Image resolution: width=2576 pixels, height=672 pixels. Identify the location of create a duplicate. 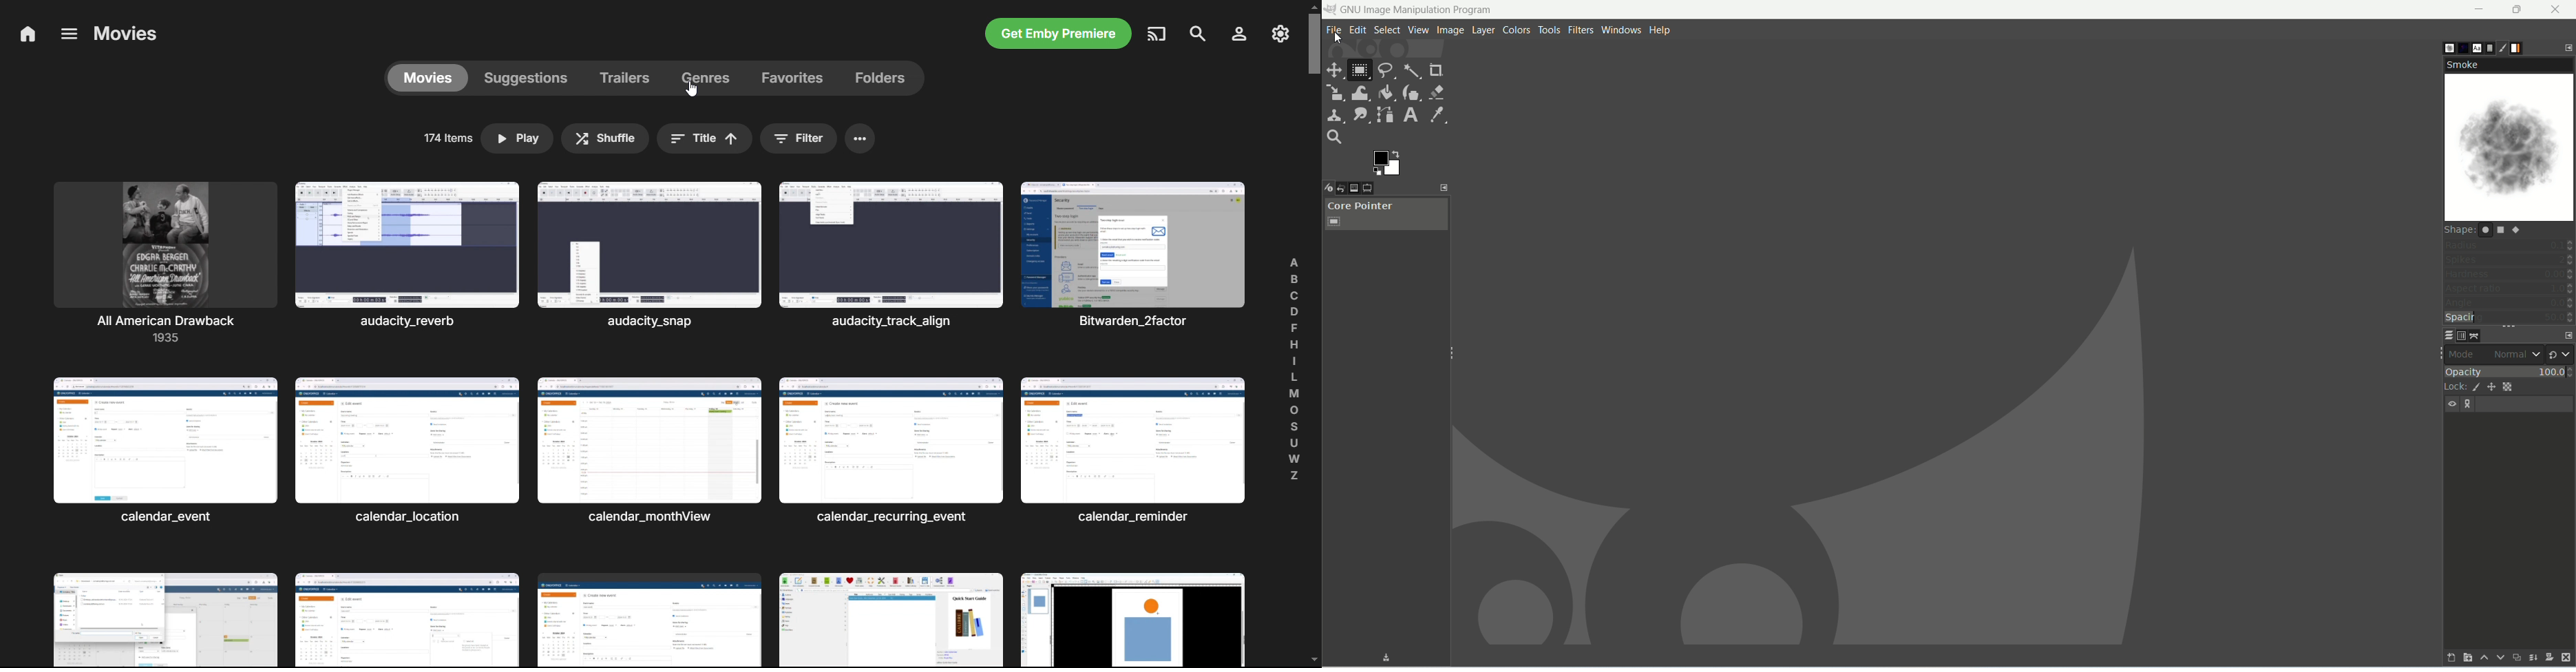
(2516, 660).